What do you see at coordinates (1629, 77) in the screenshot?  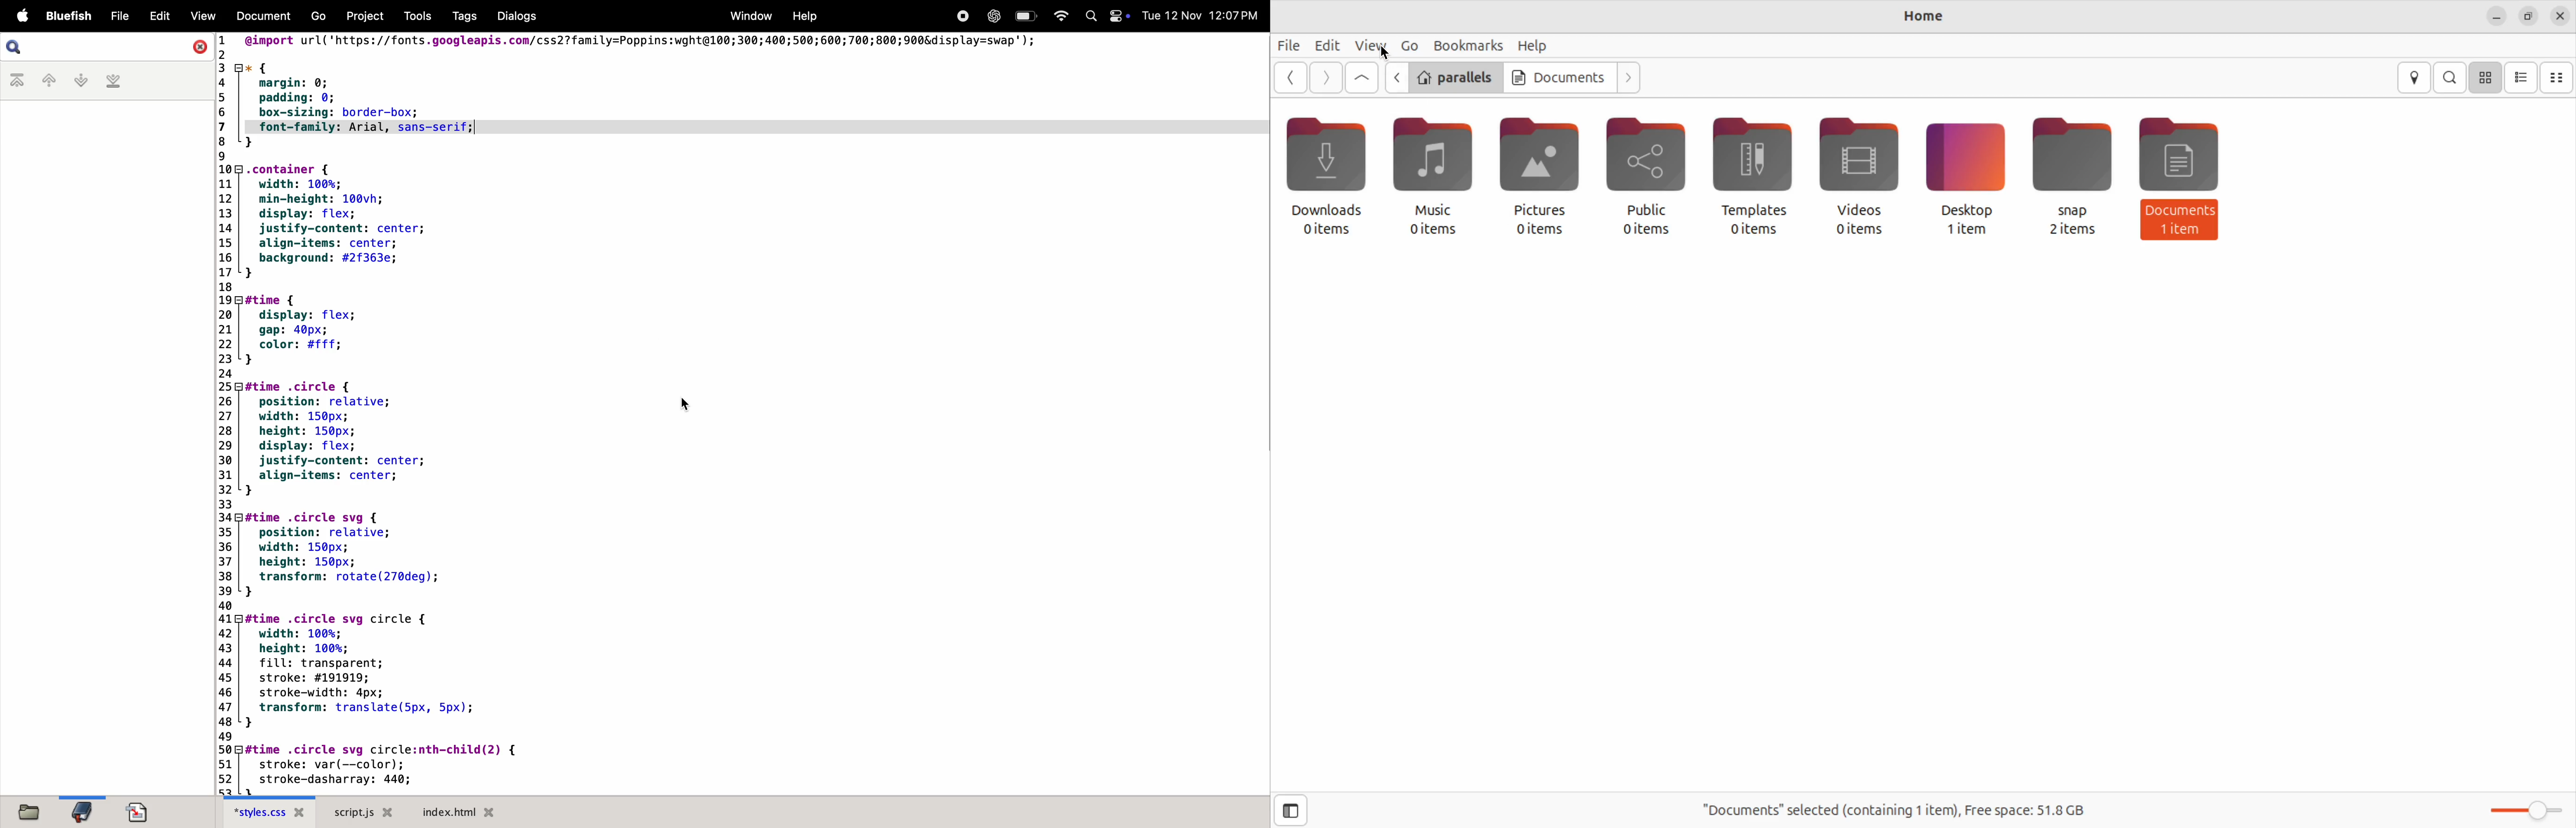 I see `next` at bounding box center [1629, 77].